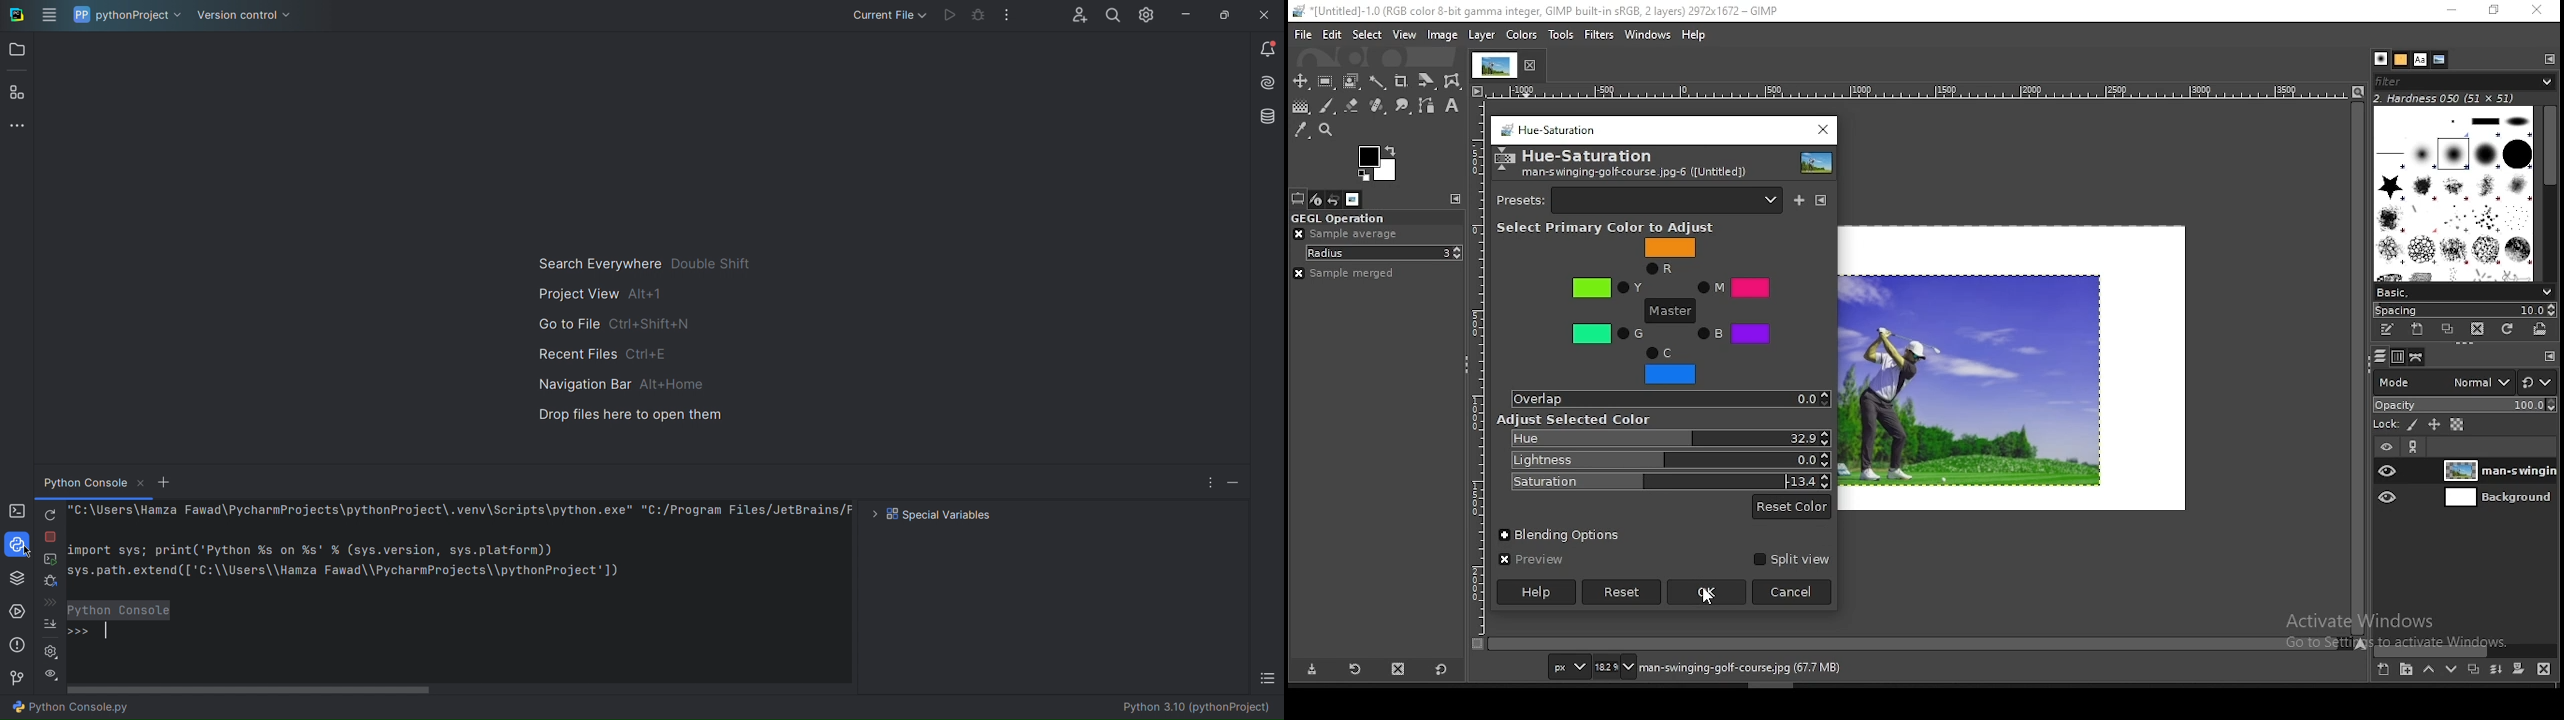 The height and width of the screenshot is (728, 2576). I want to click on brushes, so click(2379, 58).